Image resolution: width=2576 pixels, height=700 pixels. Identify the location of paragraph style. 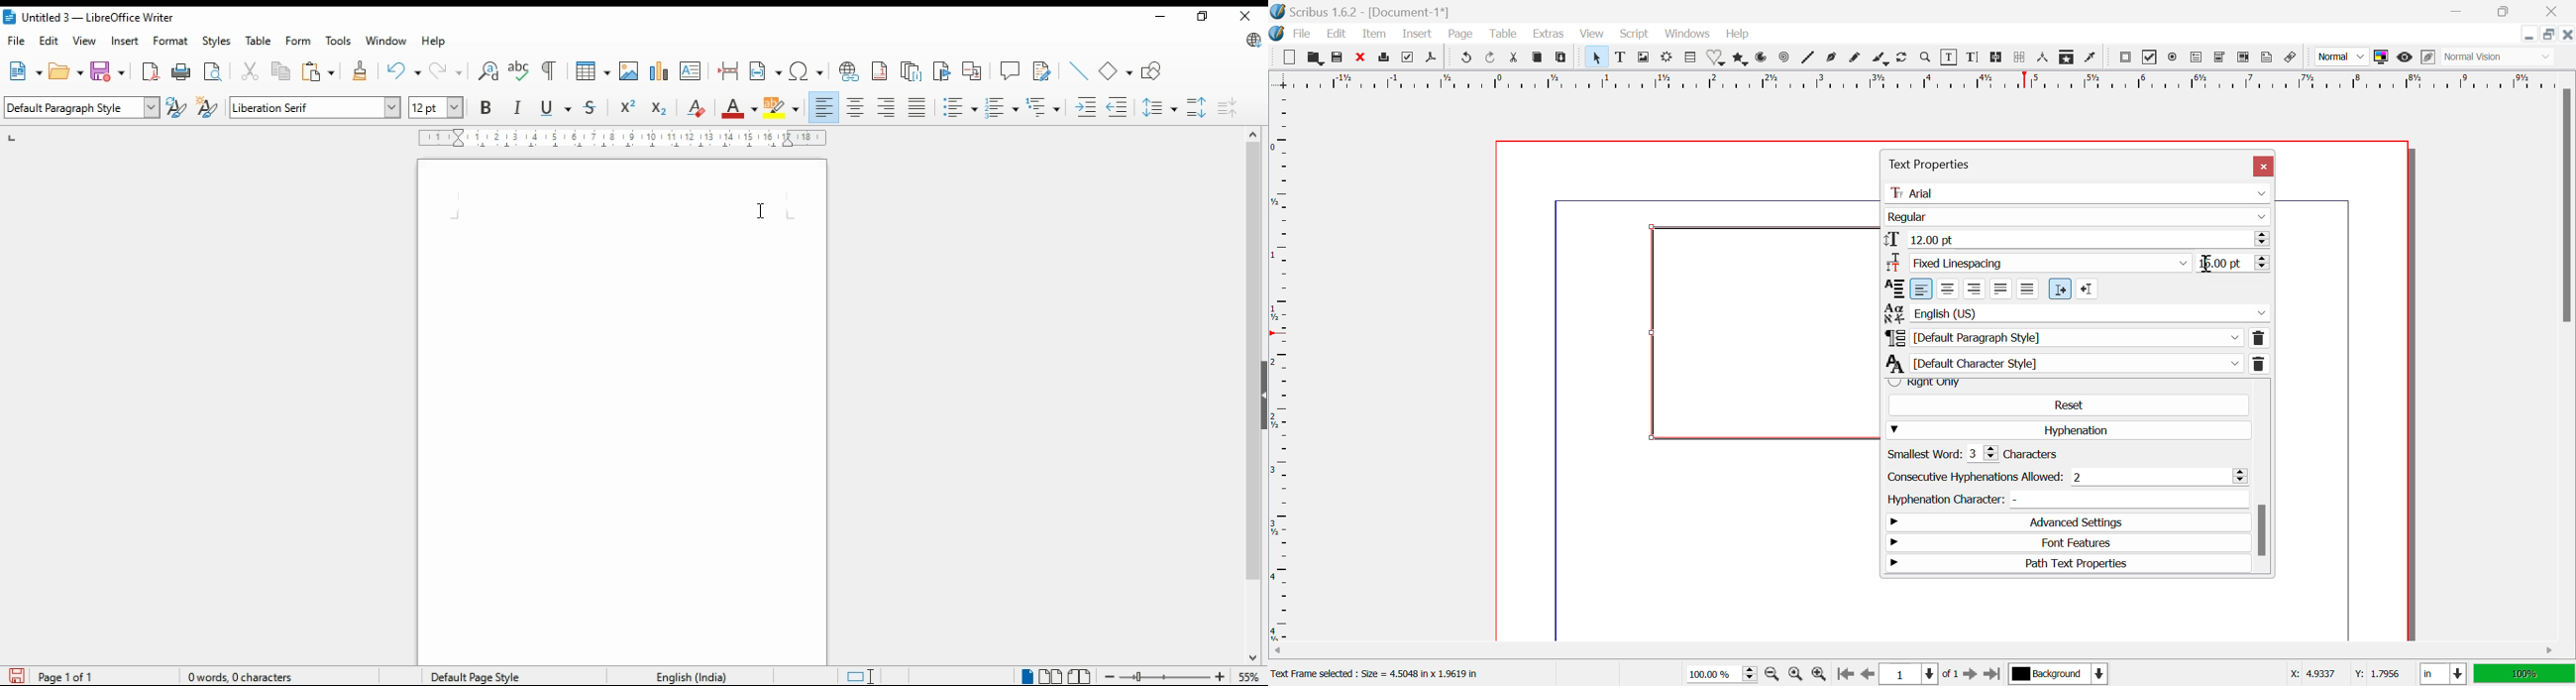
(83, 107).